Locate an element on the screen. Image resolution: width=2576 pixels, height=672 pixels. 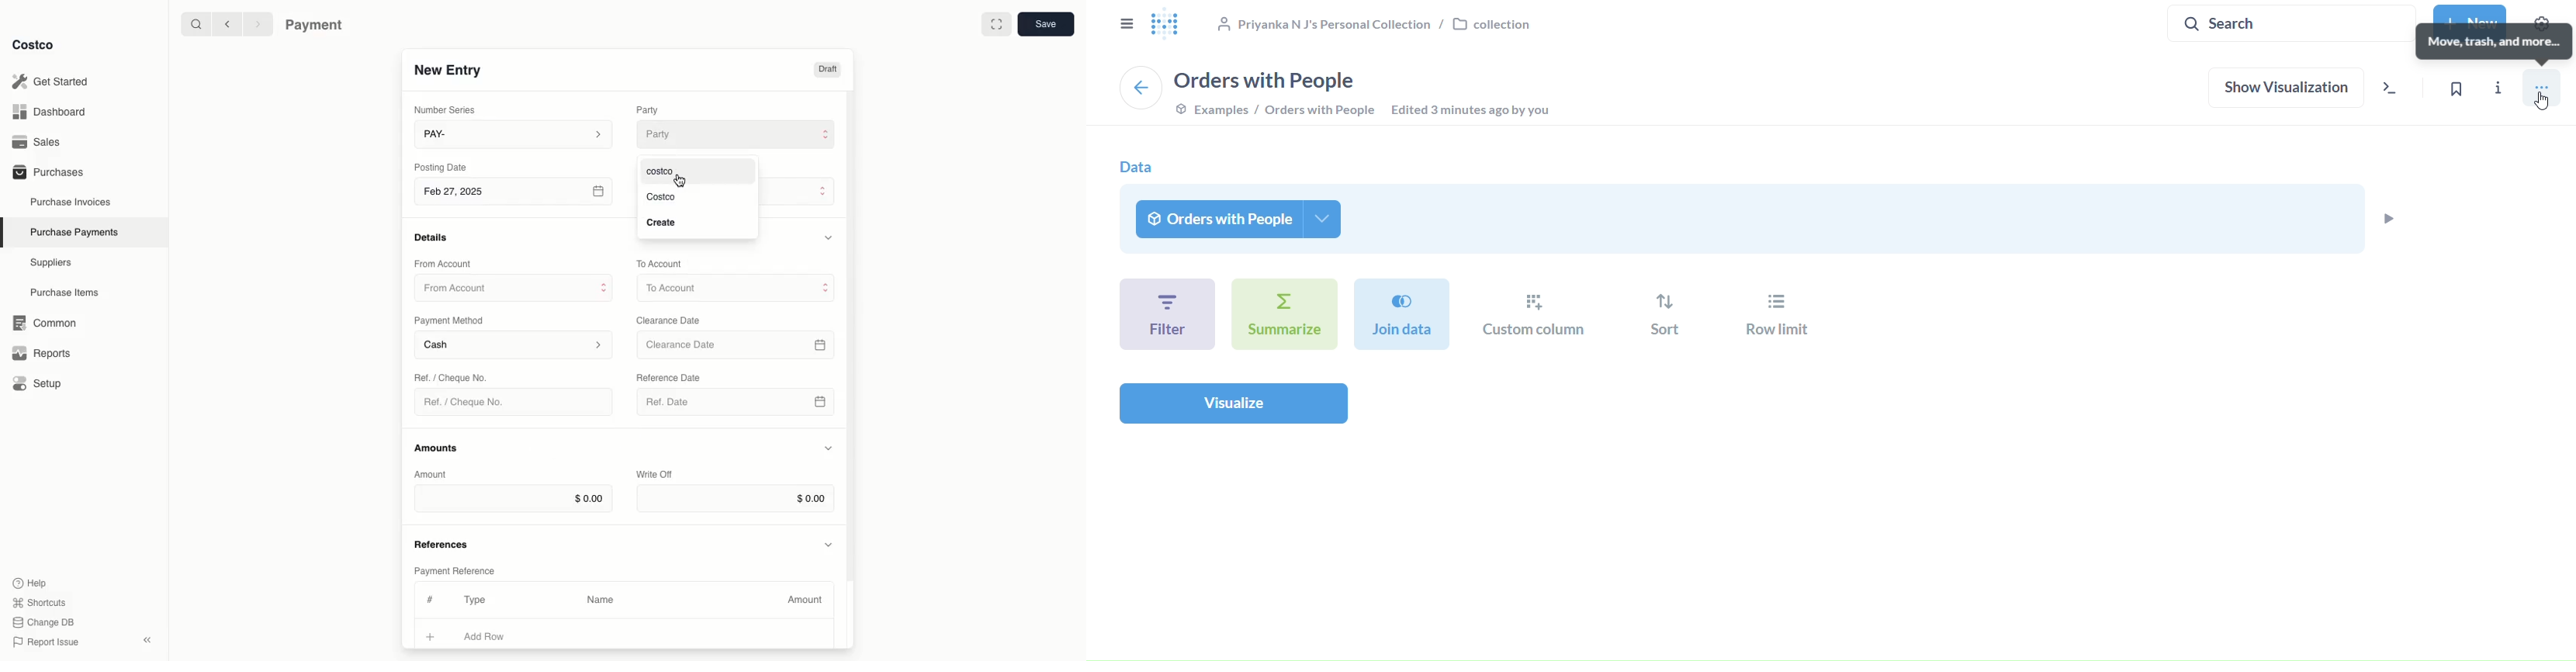
Get Started is located at coordinates (54, 81).